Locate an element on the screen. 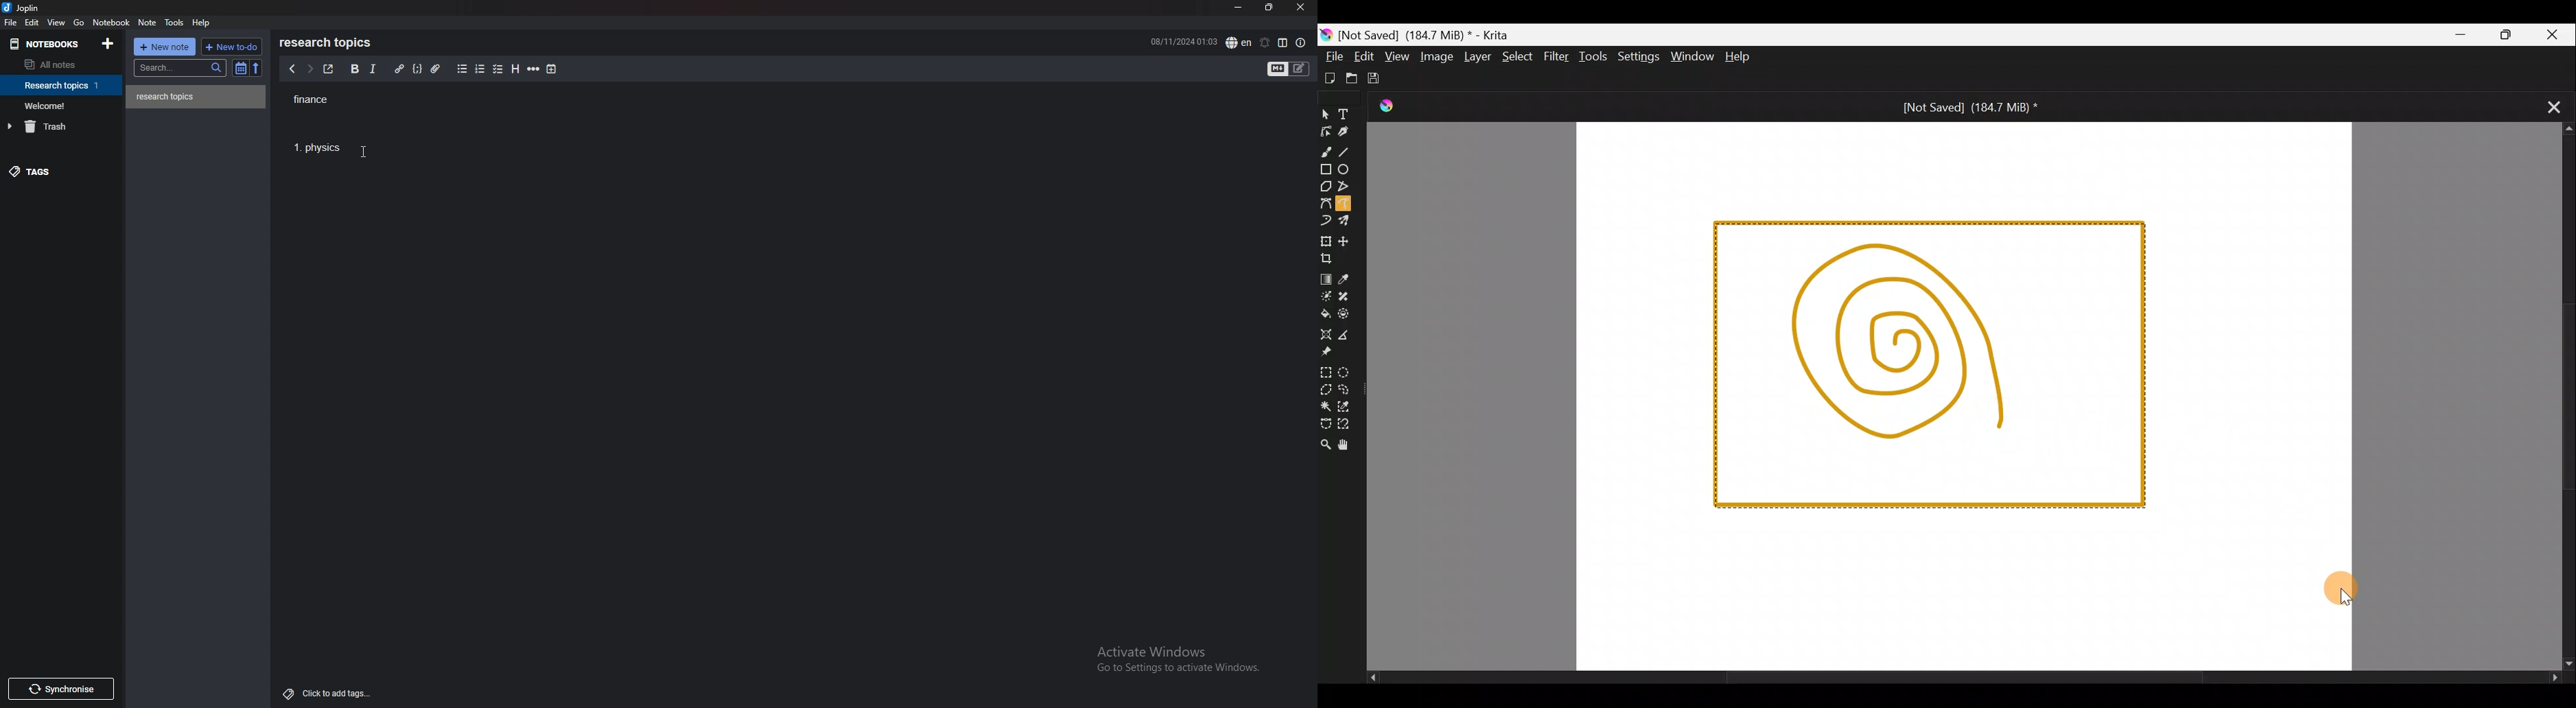  new todo is located at coordinates (231, 46).